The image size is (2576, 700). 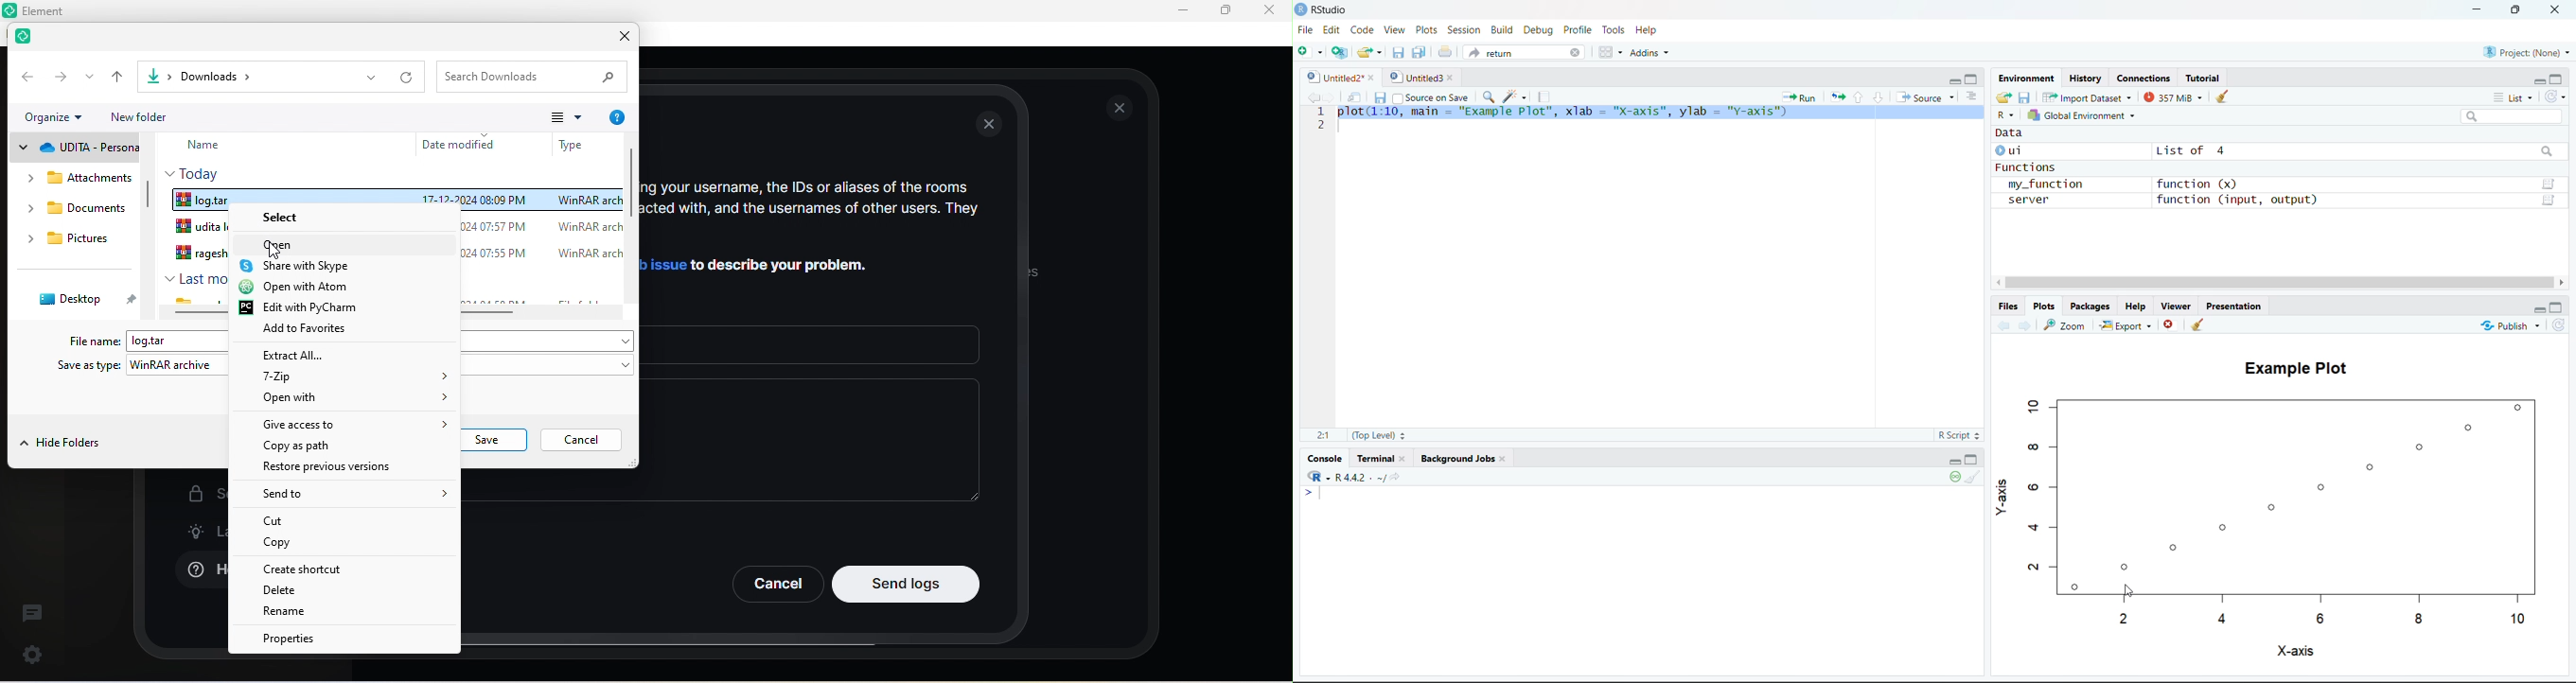 What do you see at coordinates (1339, 52) in the screenshot?
I see `Create a project` at bounding box center [1339, 52].